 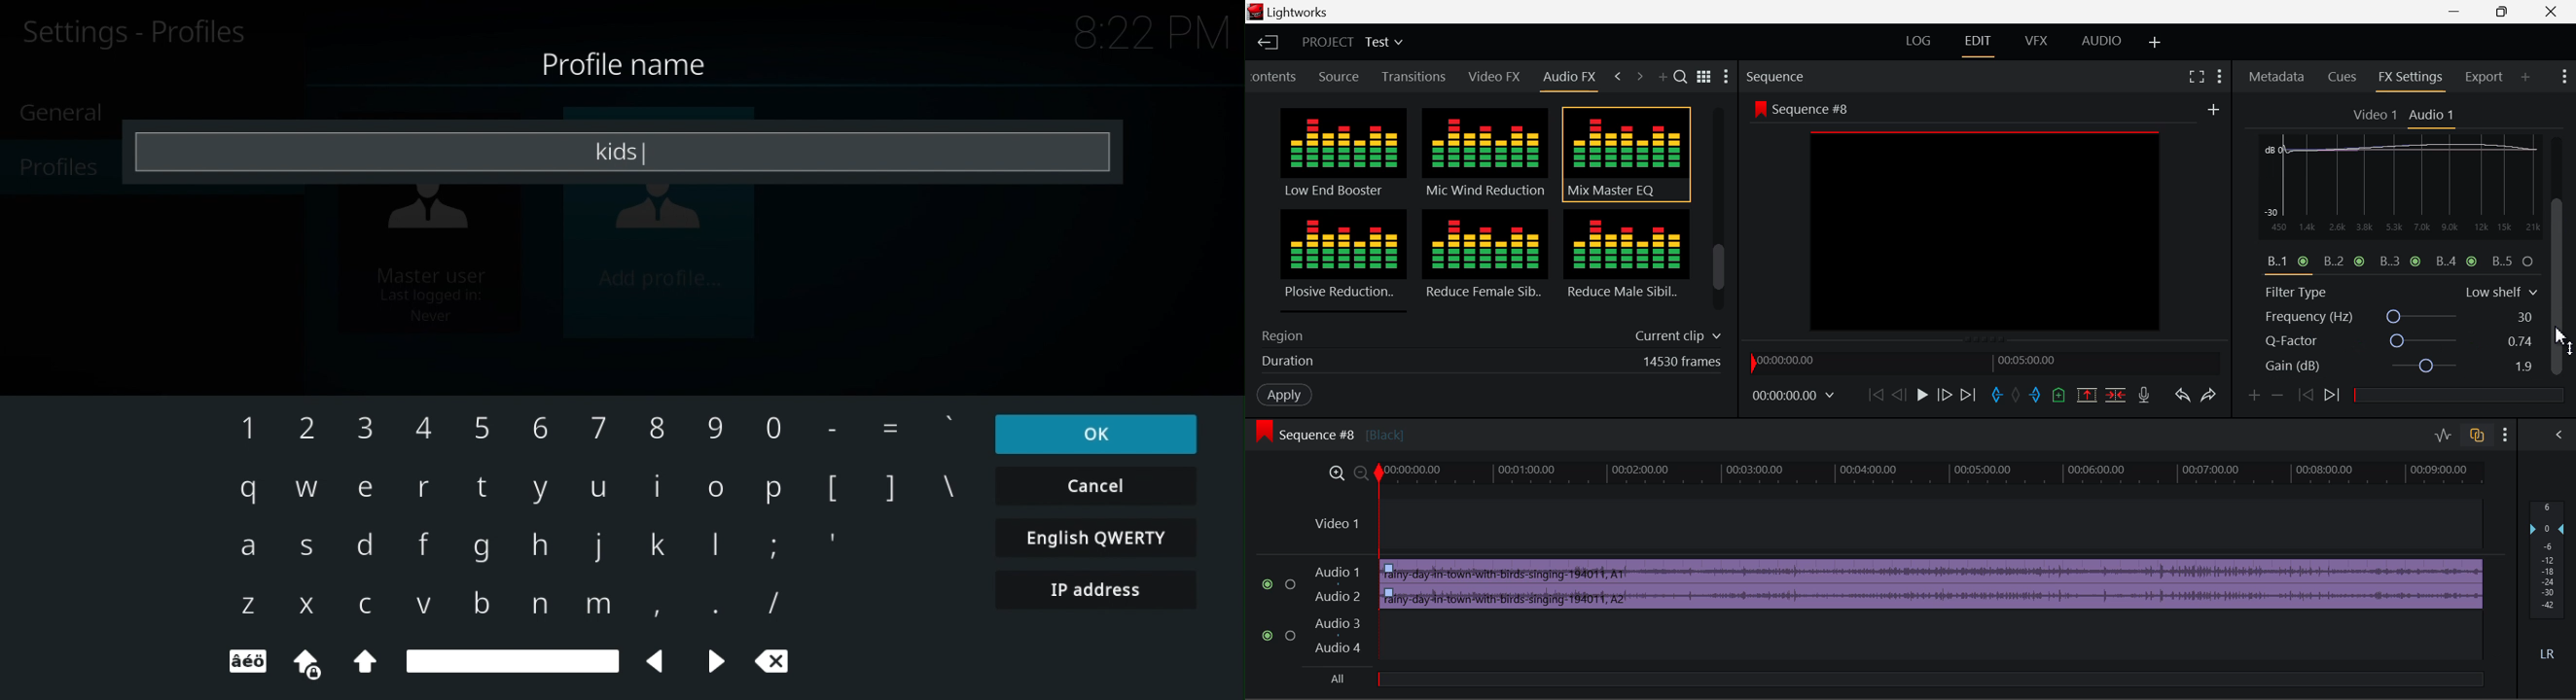 I want to click on aeo, so click(x=244, y=663).